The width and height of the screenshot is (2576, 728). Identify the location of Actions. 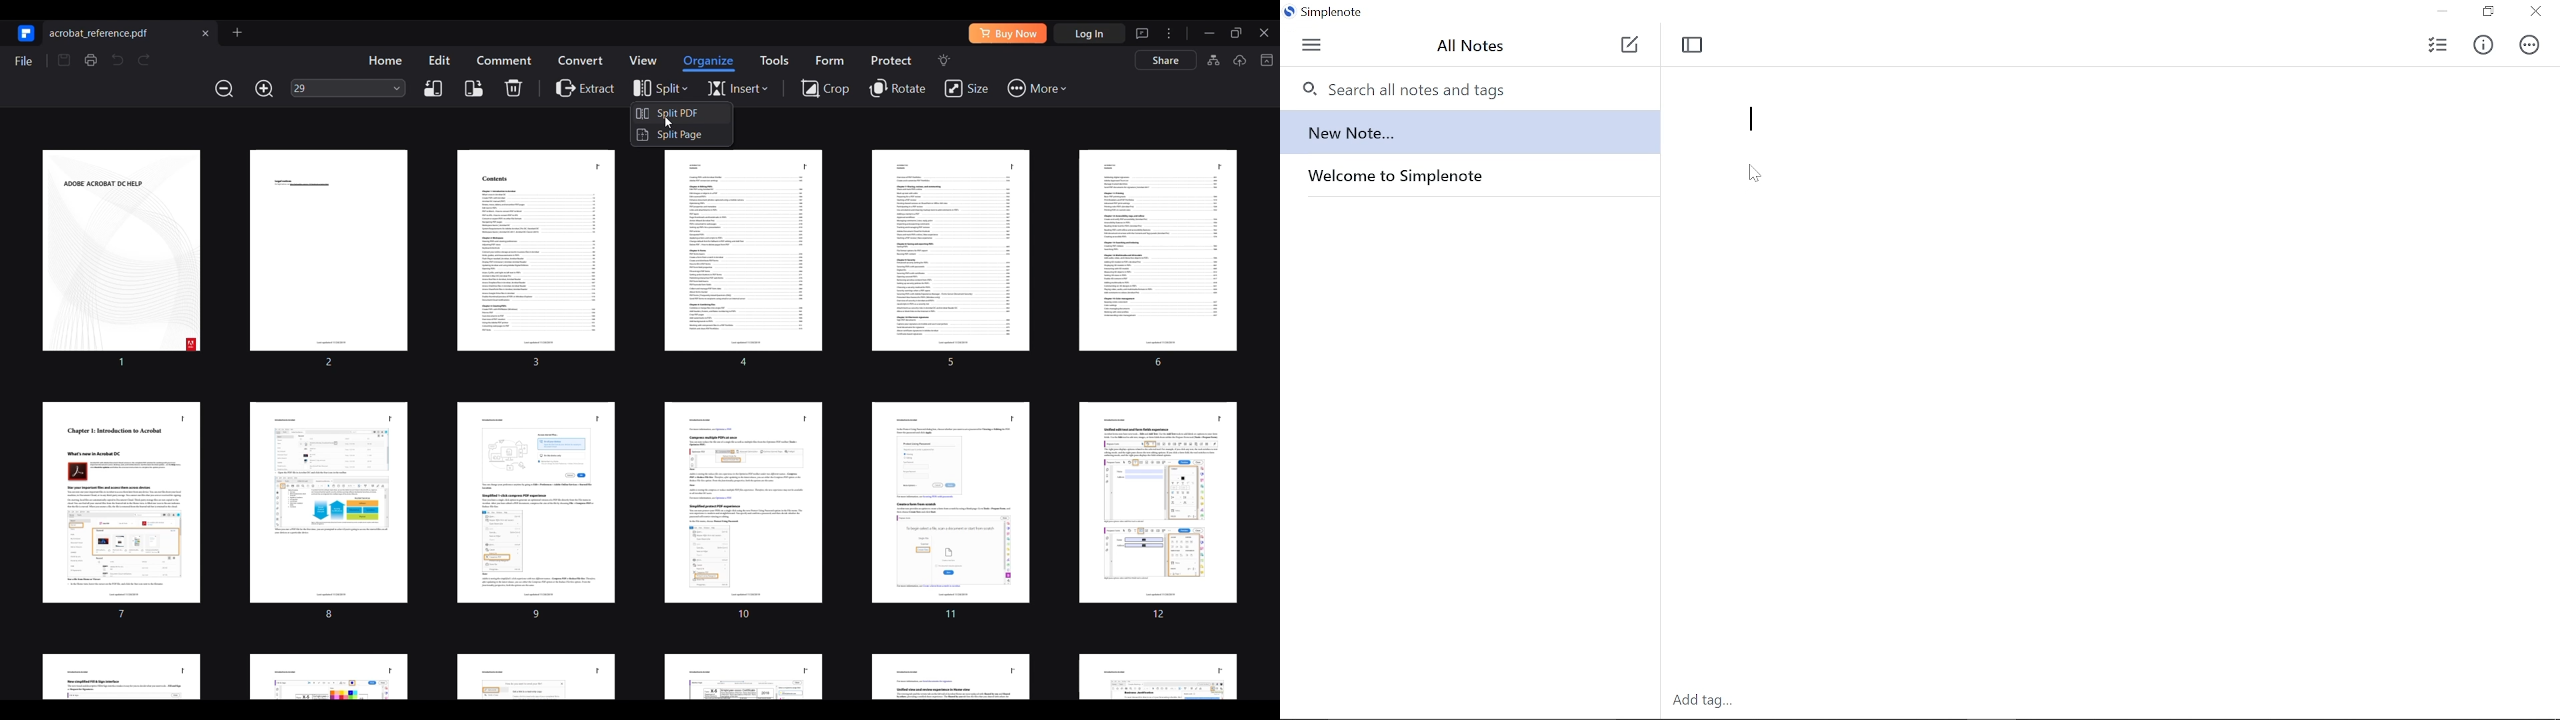
(2531, 48).